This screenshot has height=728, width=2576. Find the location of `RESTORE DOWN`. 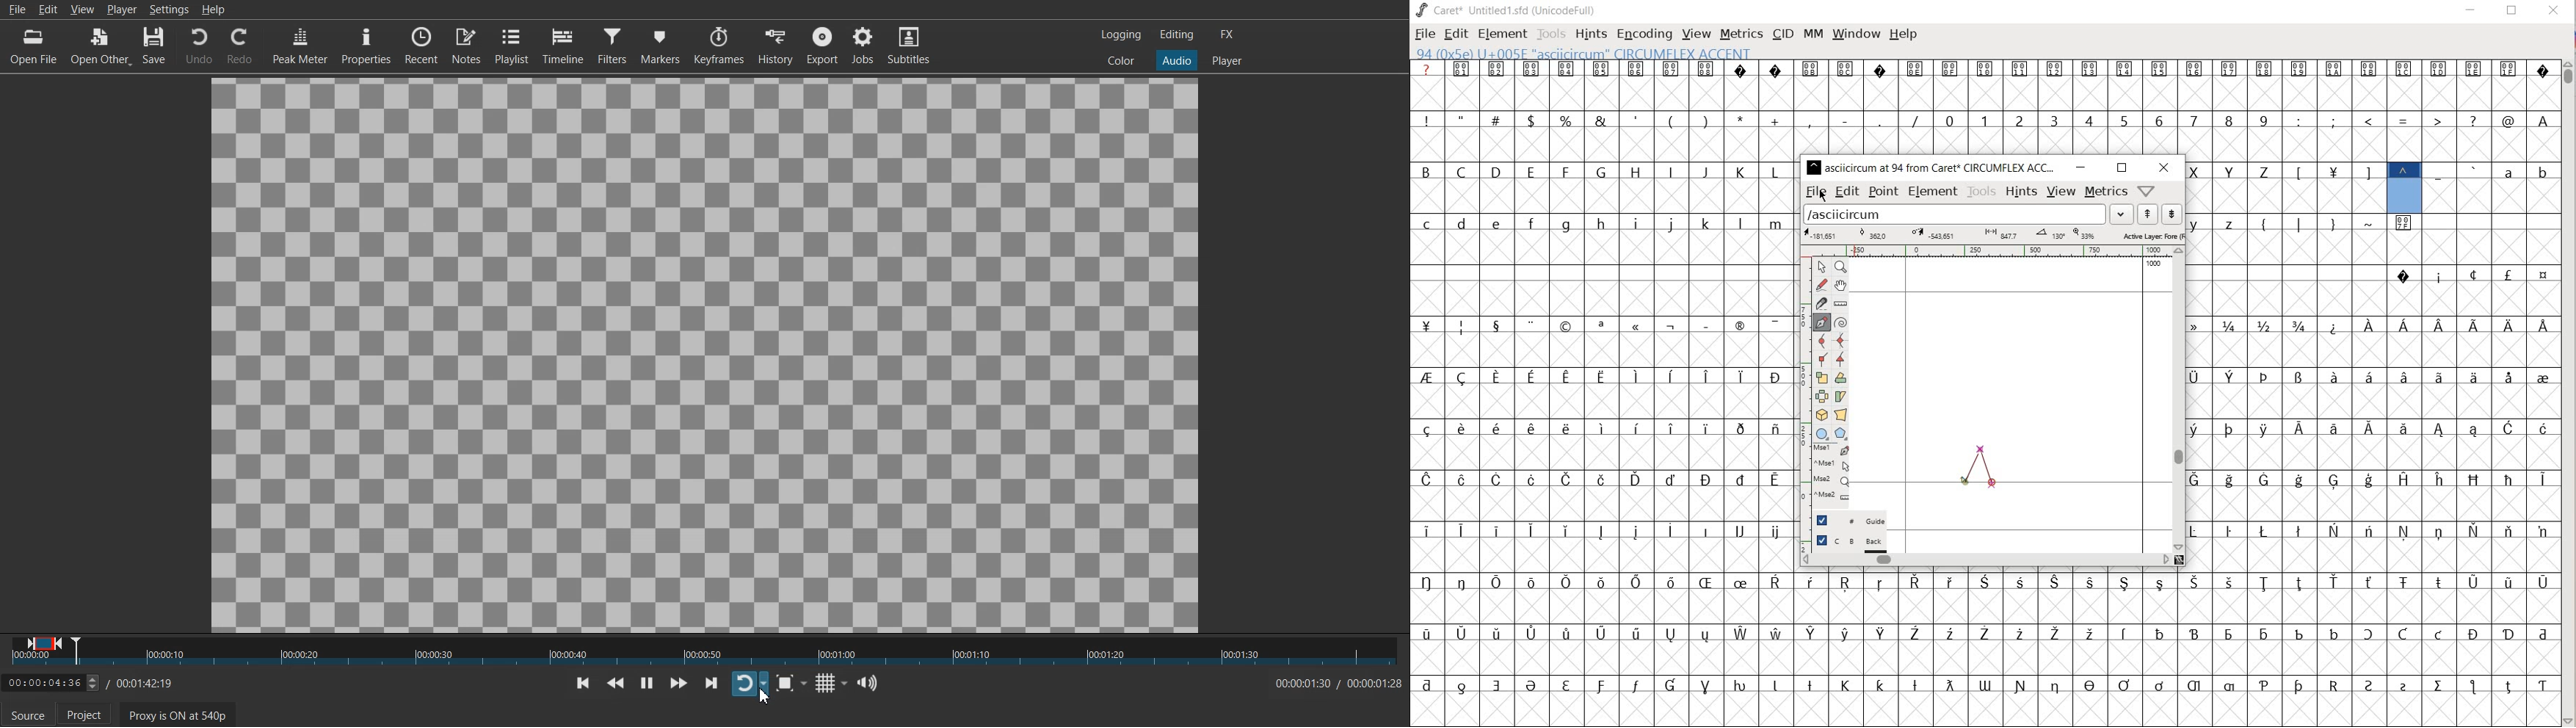

RESTORE DOWN is located at coordinates (2512, 14).